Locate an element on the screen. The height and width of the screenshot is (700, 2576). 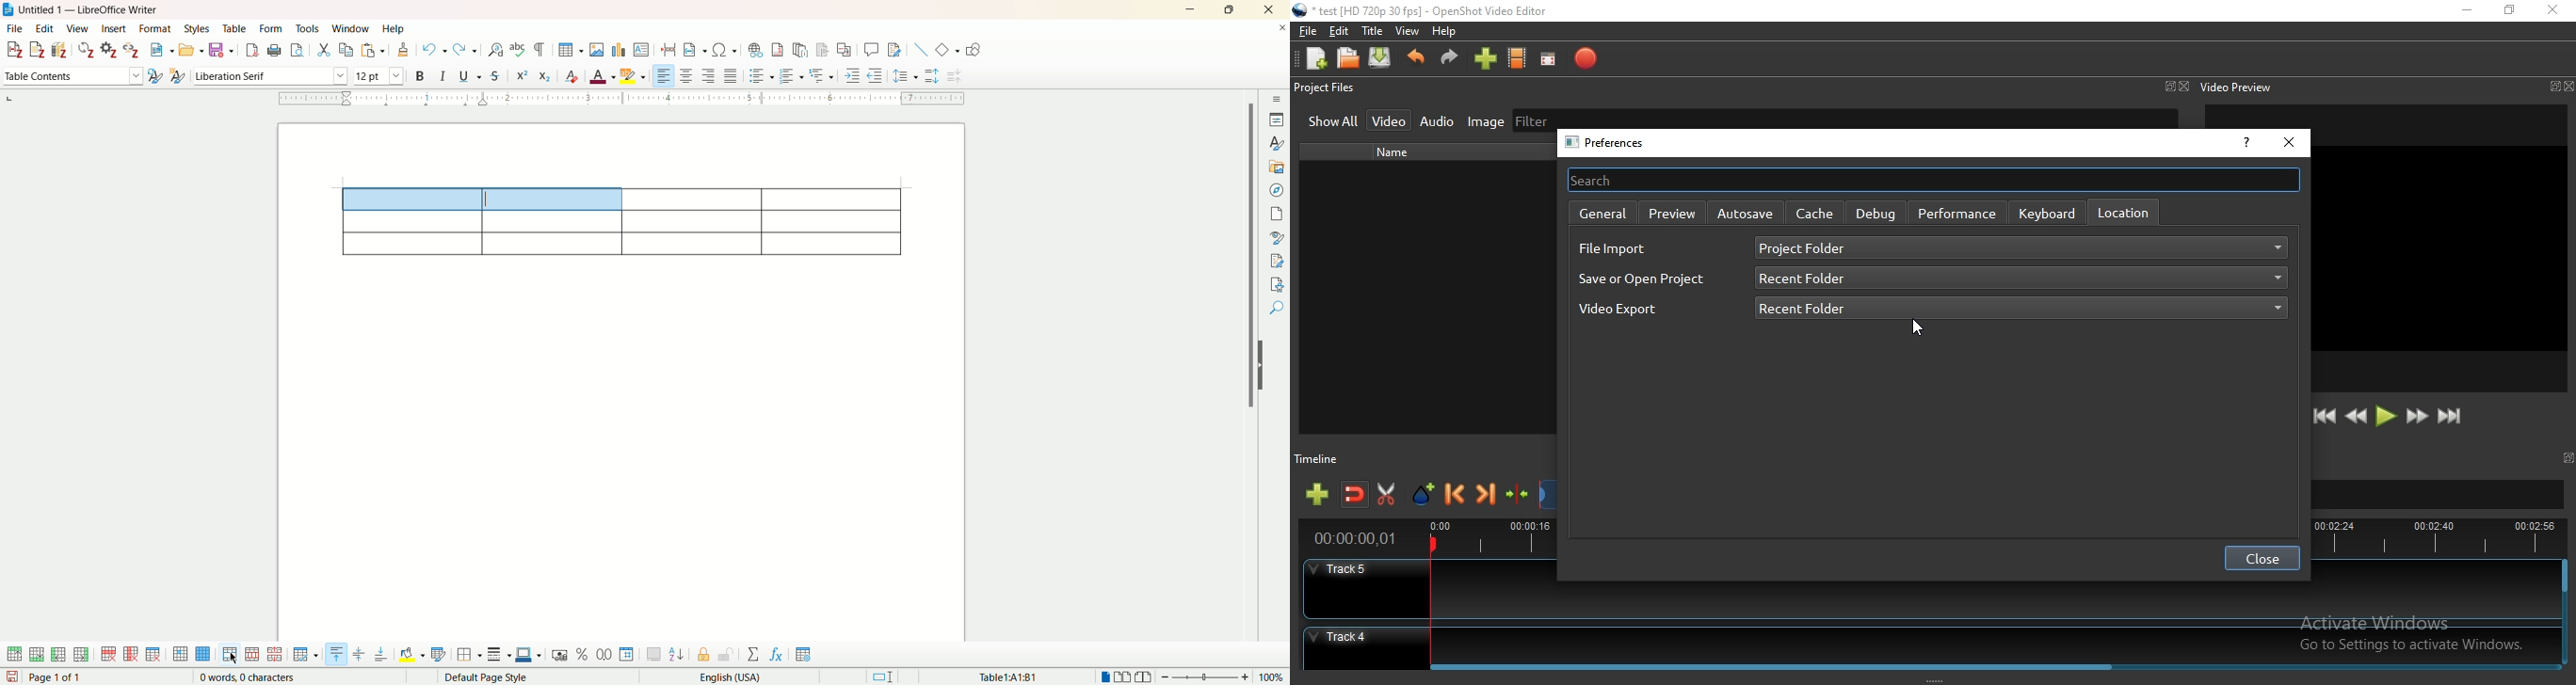
help is located at coordinates (391, 27).